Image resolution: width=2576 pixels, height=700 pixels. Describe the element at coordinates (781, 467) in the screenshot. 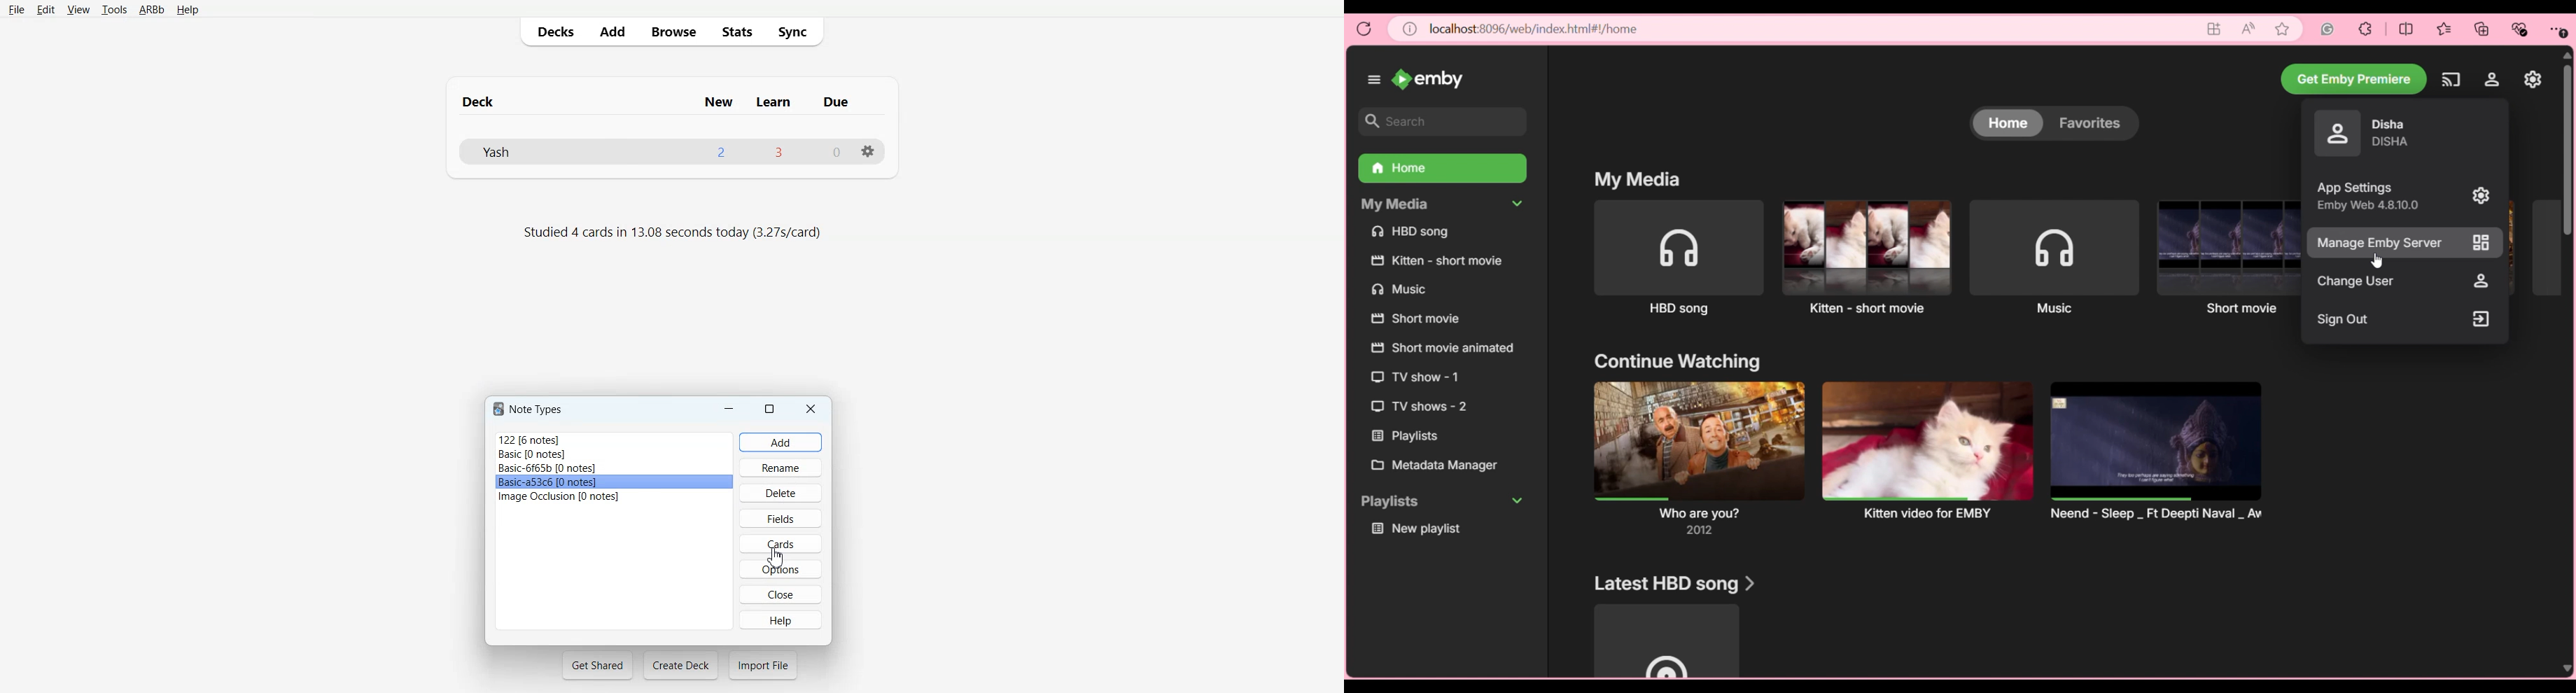

I see `Rename` at that location.